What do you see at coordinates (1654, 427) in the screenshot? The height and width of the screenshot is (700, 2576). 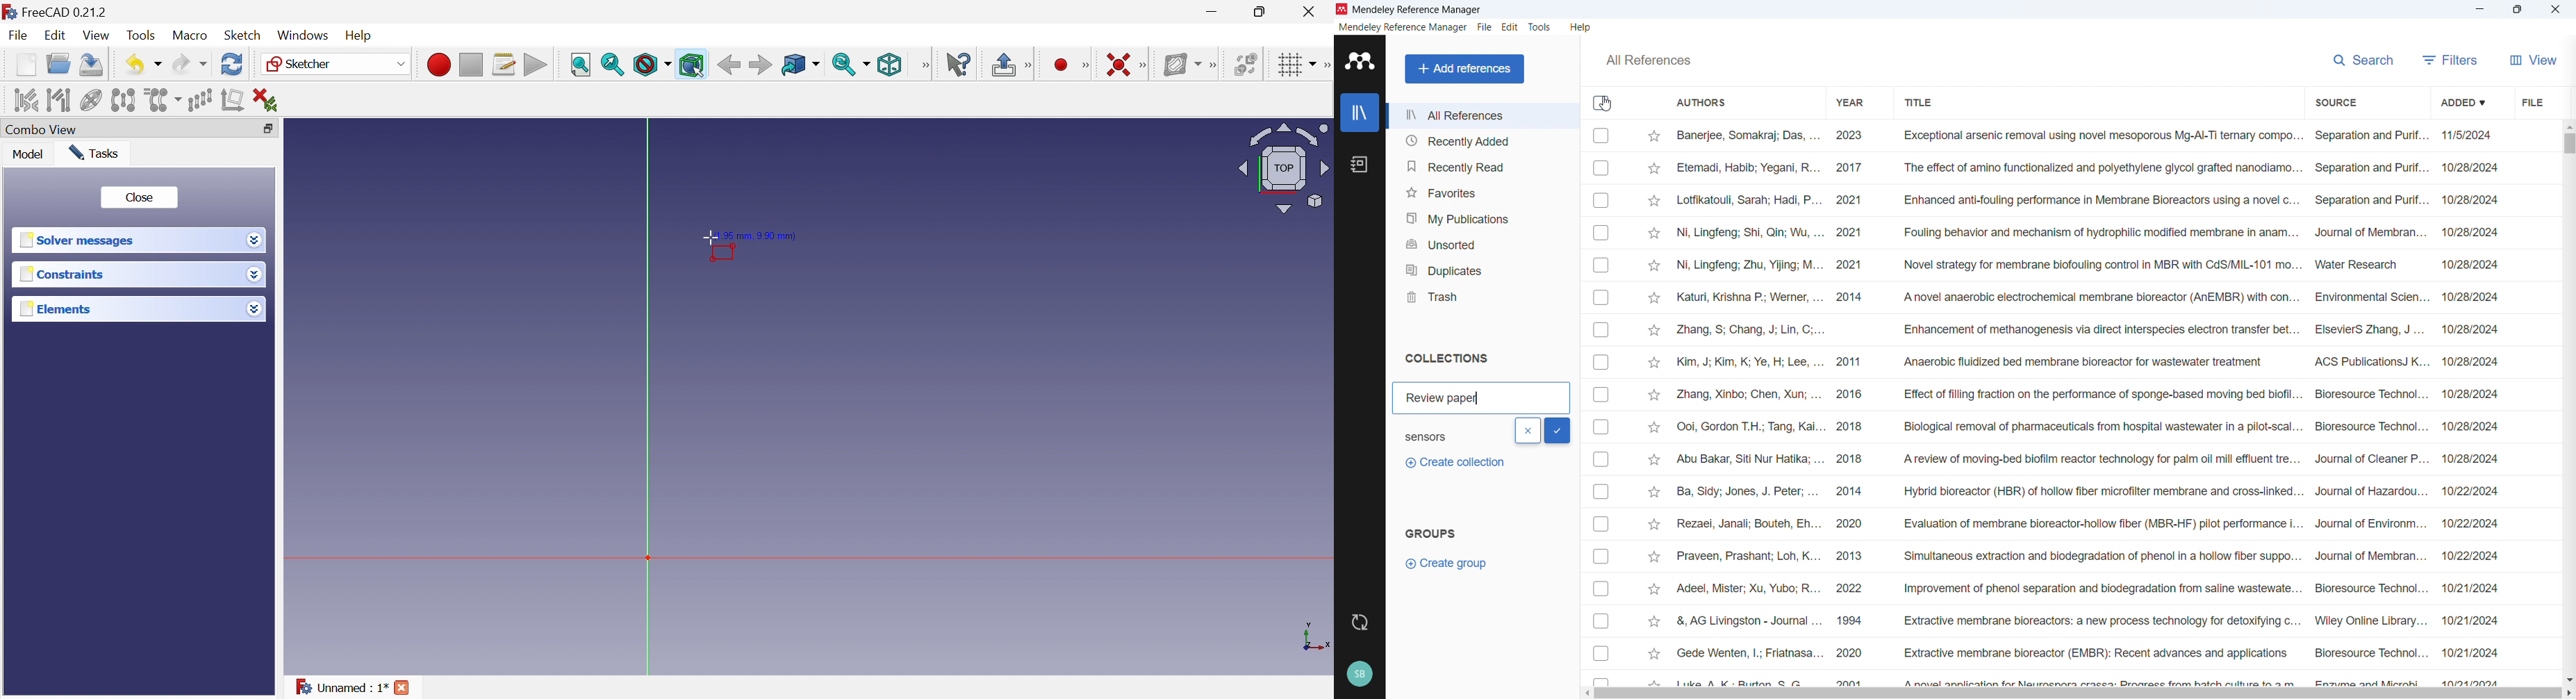 I see `Star mark respective publication` at bounding box center [1654, 427].